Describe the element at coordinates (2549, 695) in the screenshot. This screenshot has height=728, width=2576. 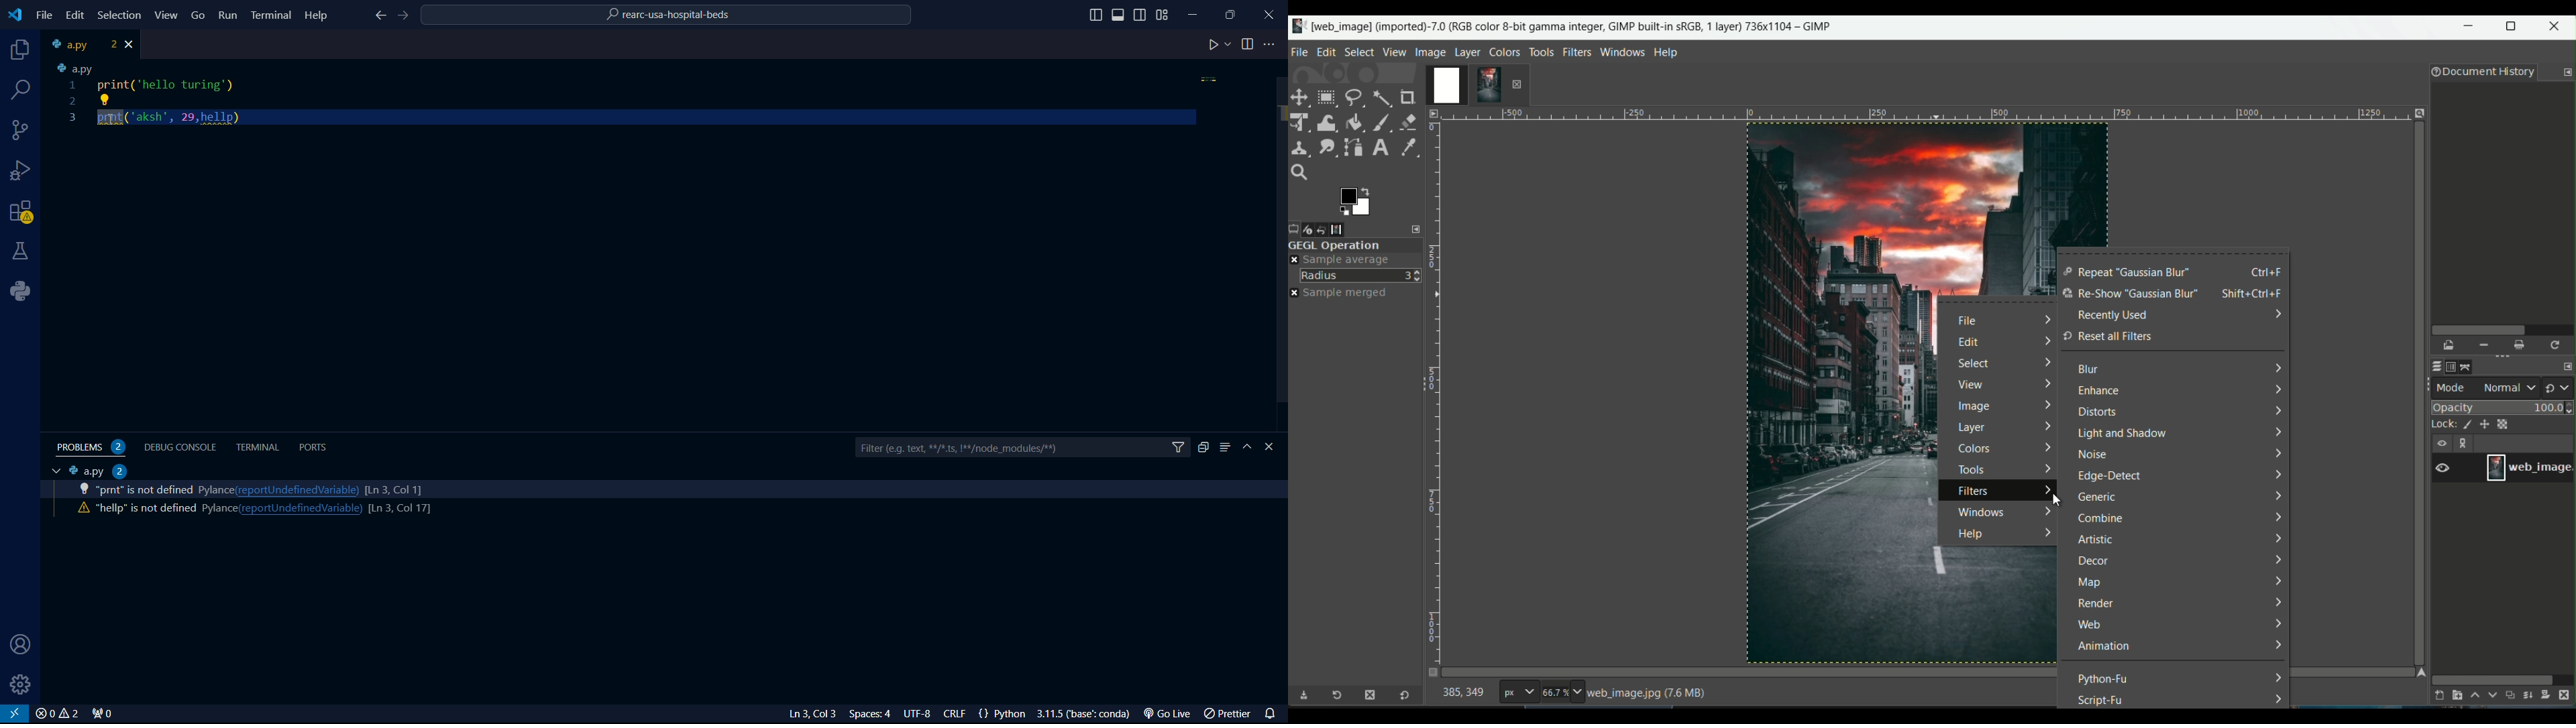
I see `add a mask` at that location.